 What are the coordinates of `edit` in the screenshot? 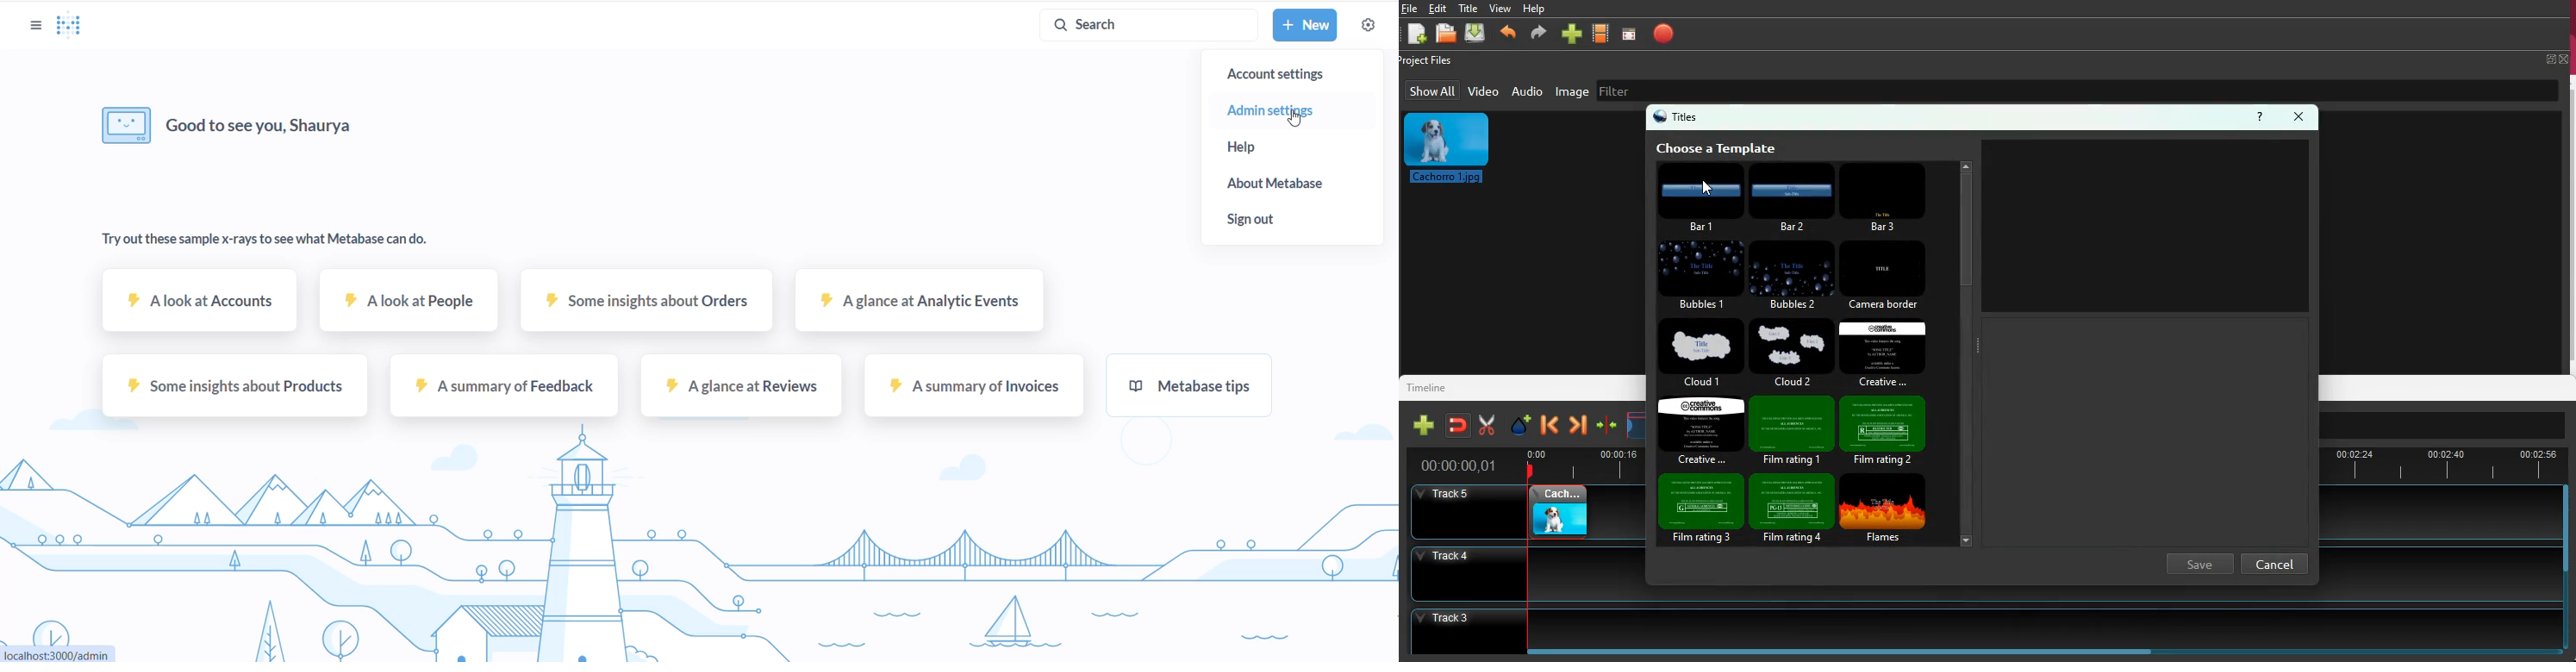 It's located at (1441, 9).